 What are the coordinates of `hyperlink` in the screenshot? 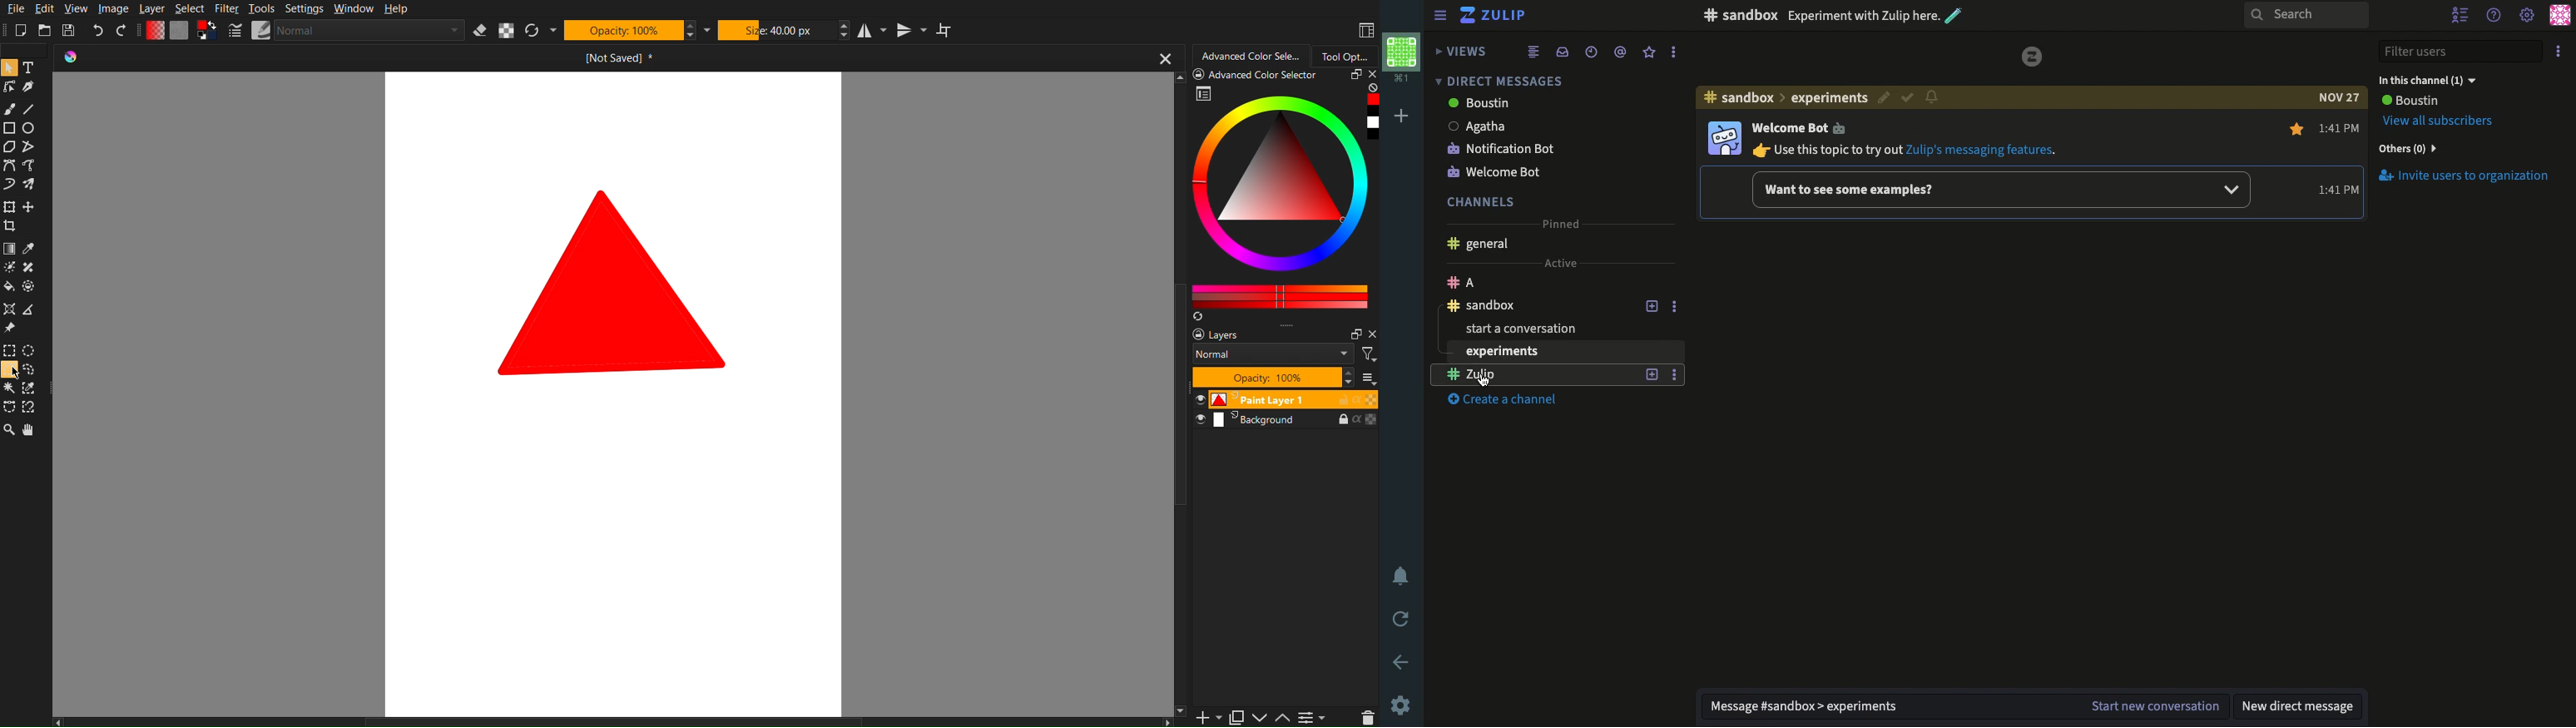 It's located at (1985, 149).